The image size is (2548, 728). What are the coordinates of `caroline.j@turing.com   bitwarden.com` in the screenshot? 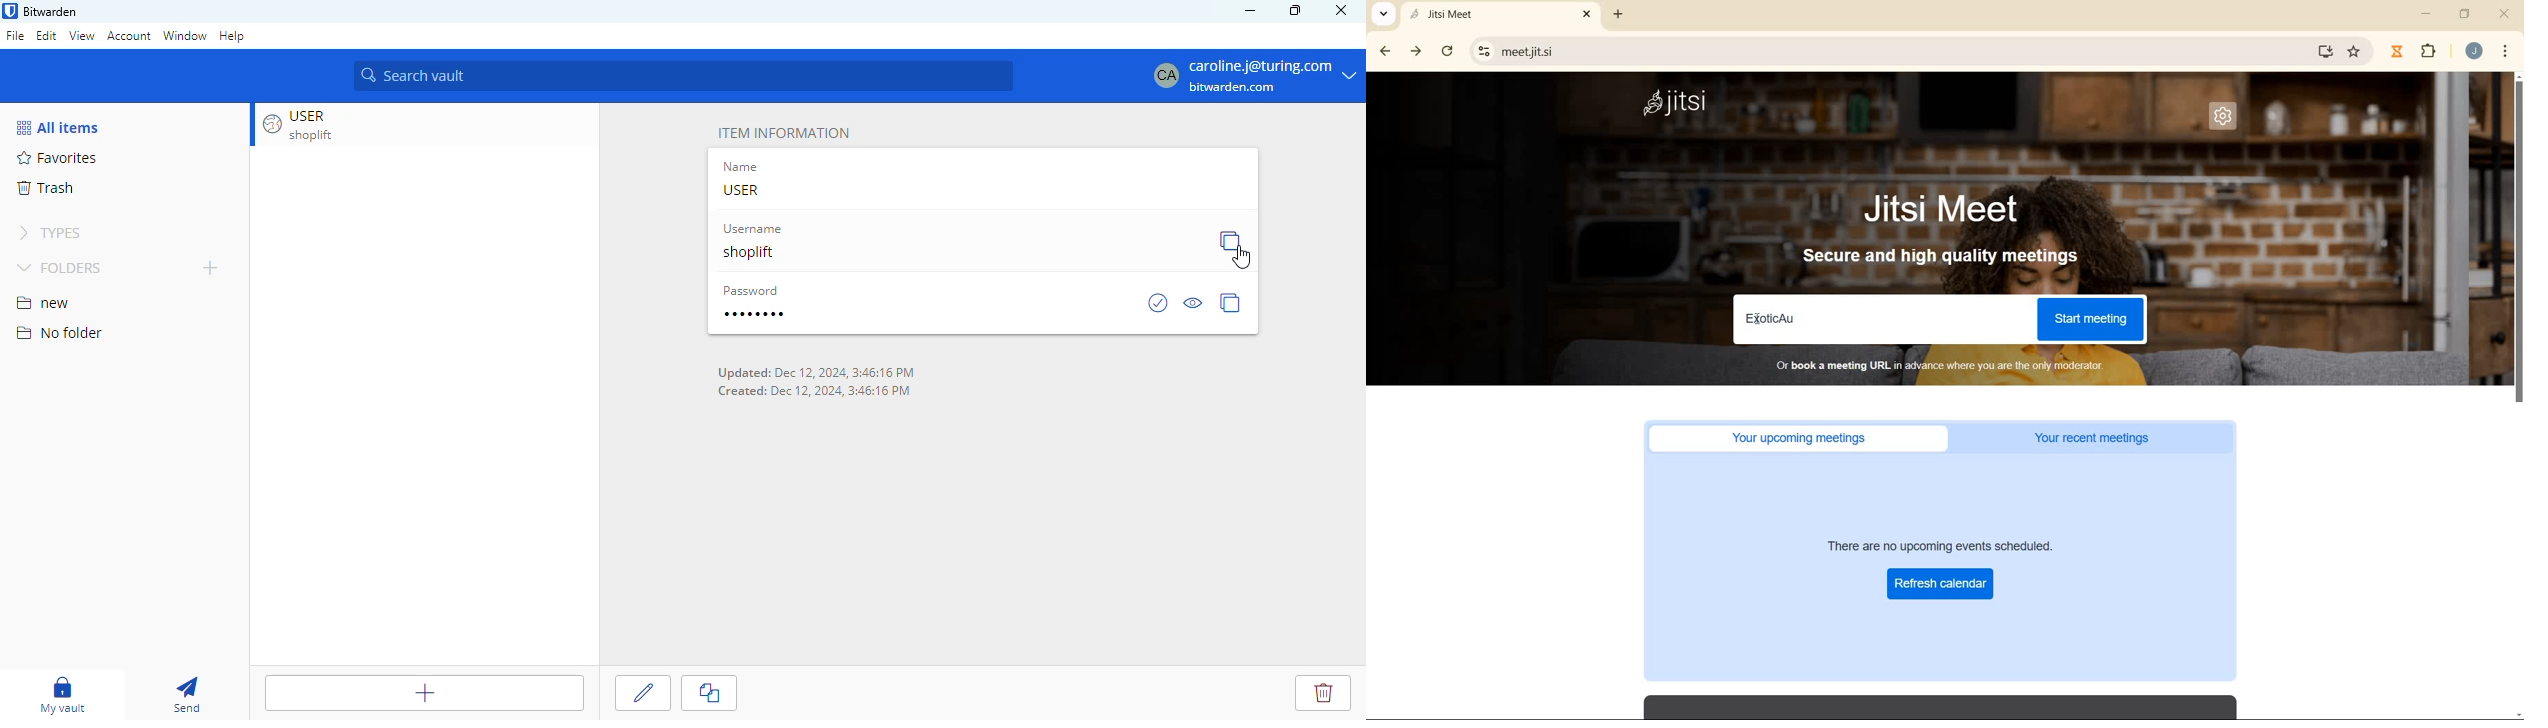 It's located at (1254, 76).